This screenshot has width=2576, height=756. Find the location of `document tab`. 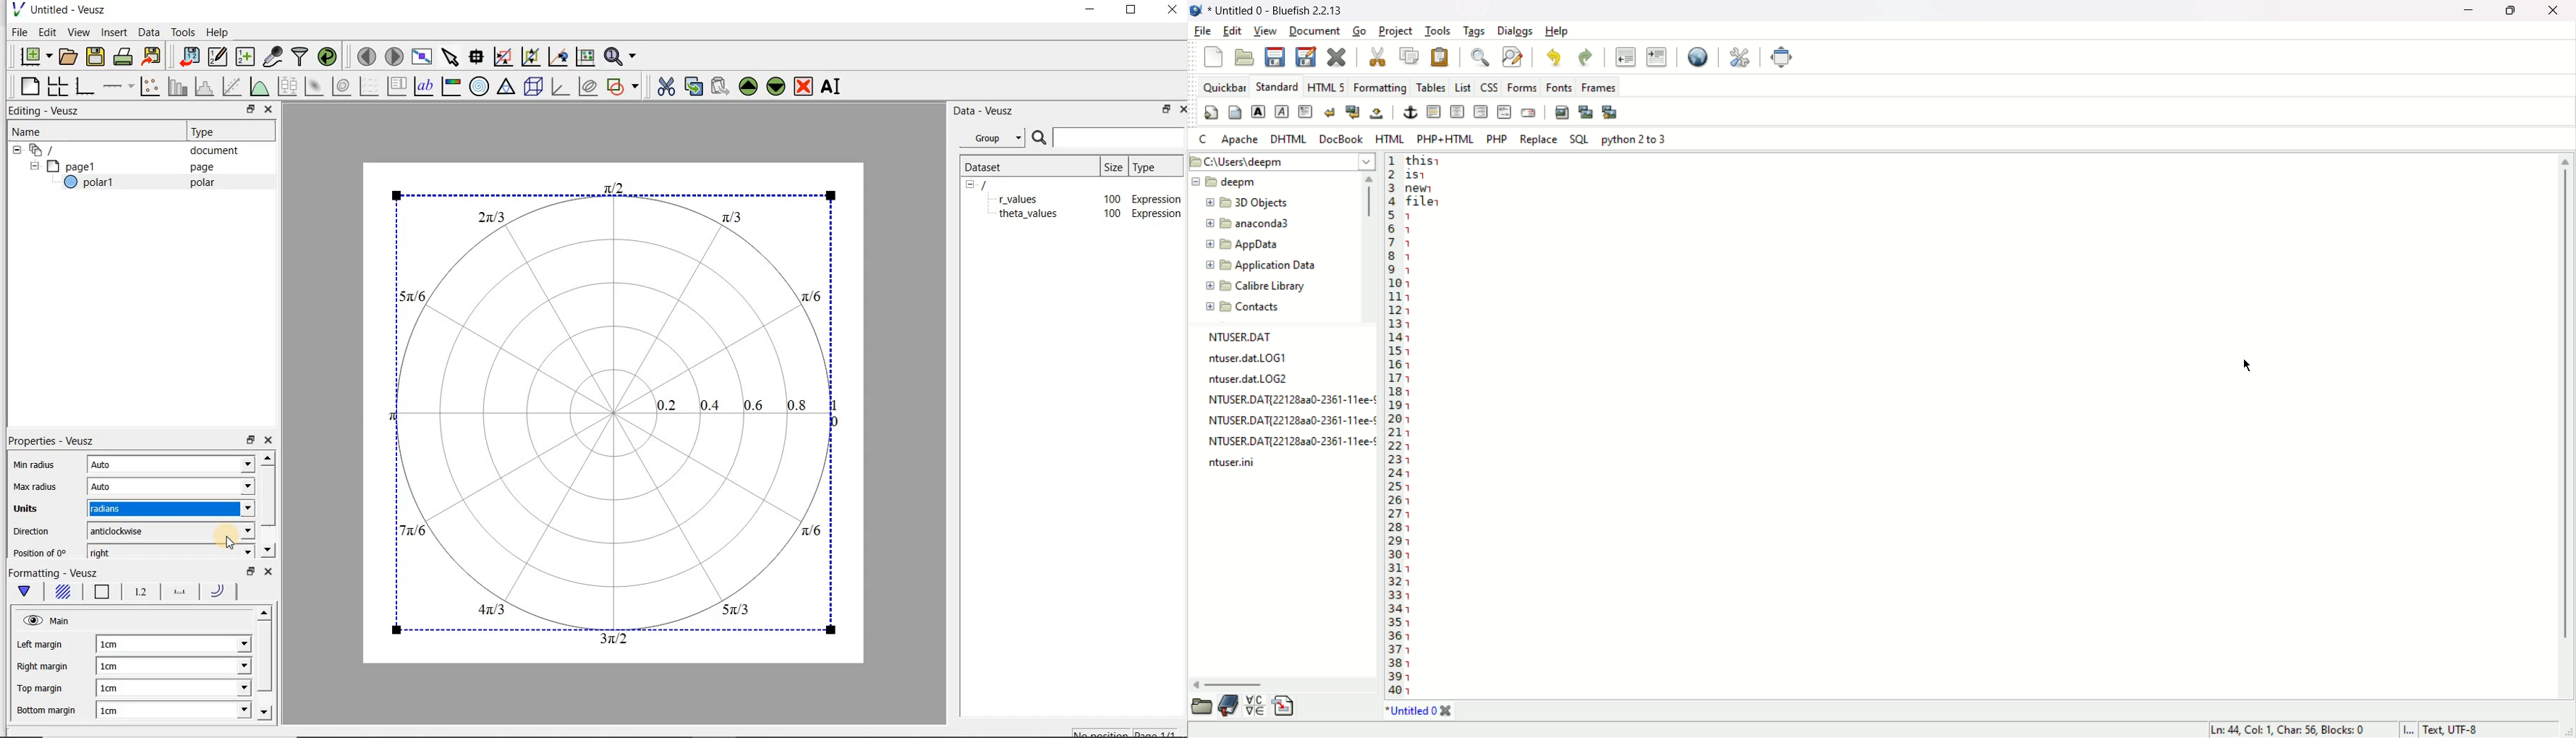

document tab is located at coordinates (1412, 713).